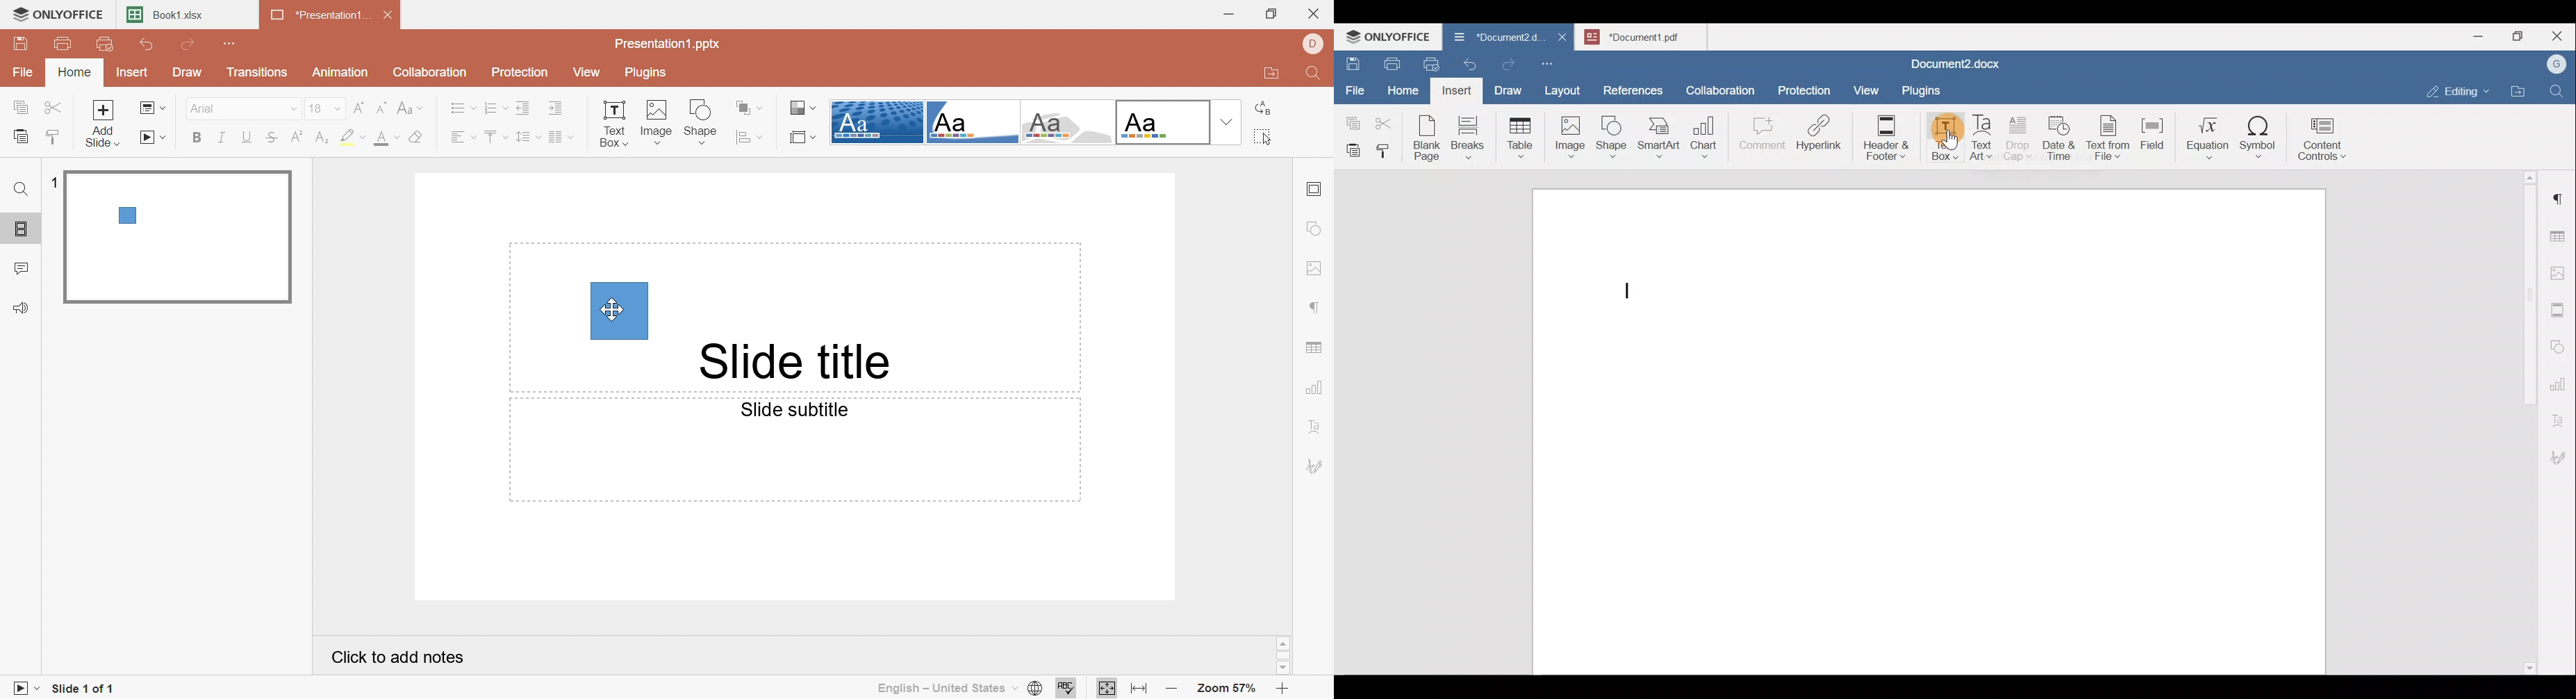 This screenshot has height=700, width=2576. Describe the element at coordinates (1351, 119) in the screenshot. I see `Copy` at that location.